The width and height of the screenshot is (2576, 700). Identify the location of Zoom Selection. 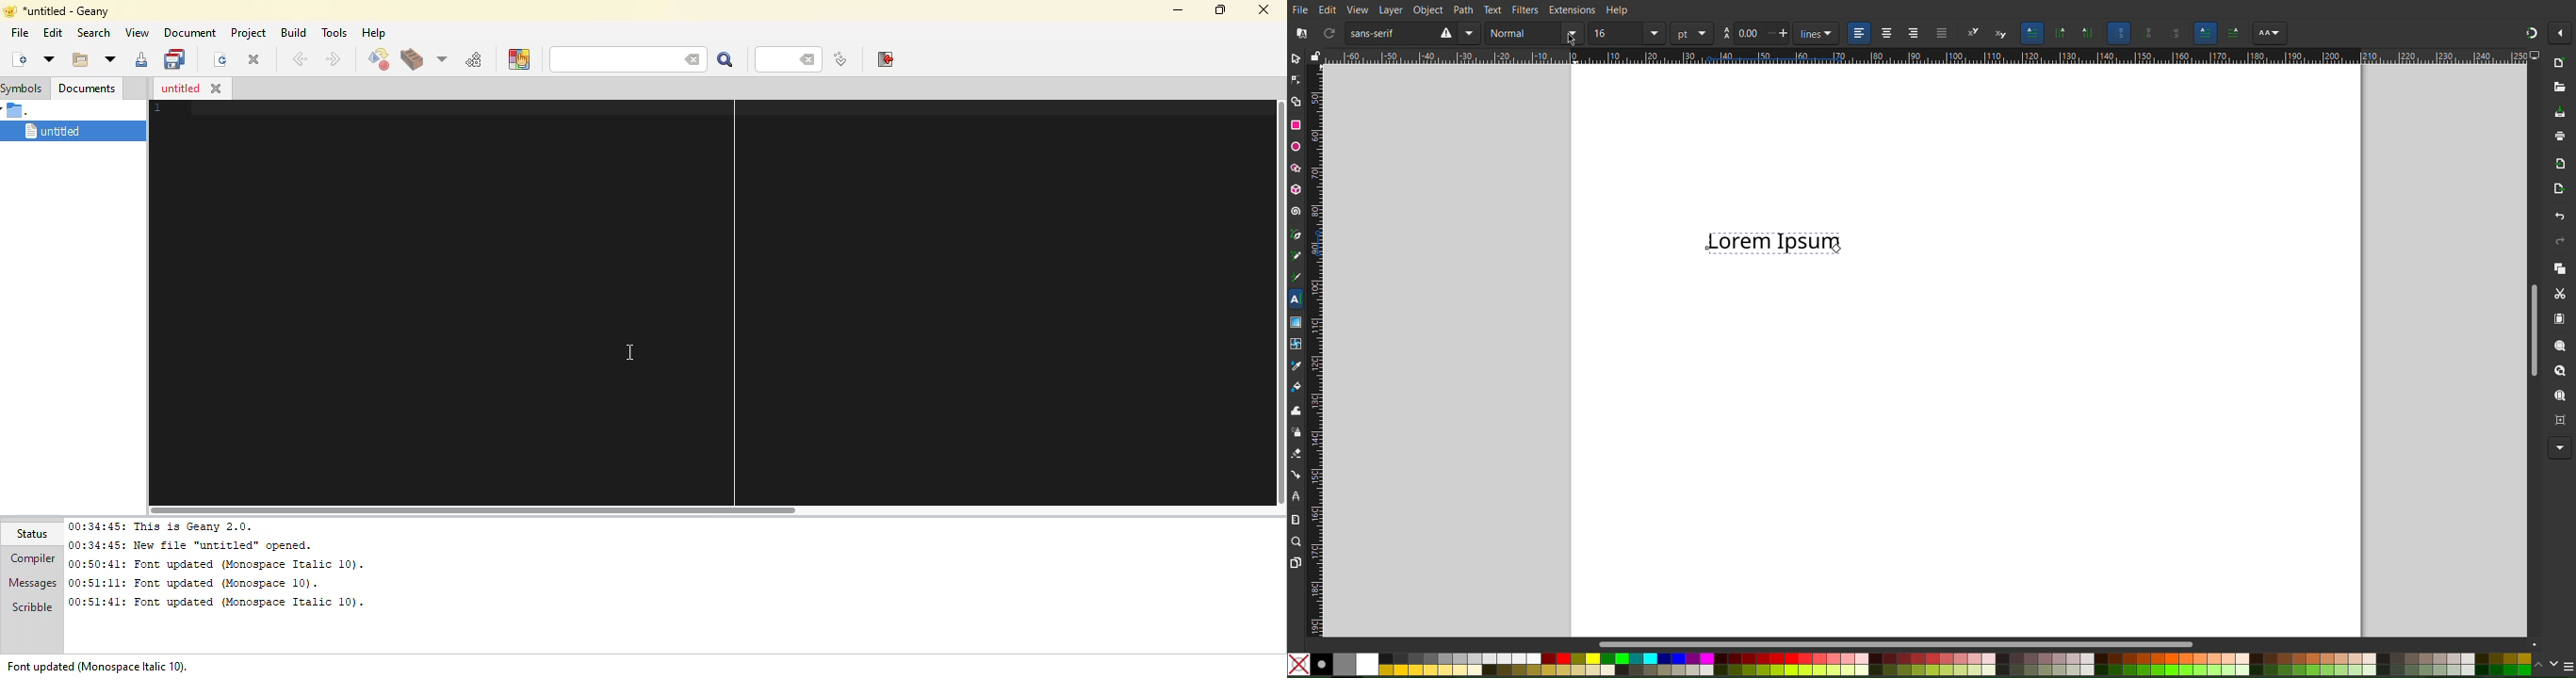
(2557, 346).